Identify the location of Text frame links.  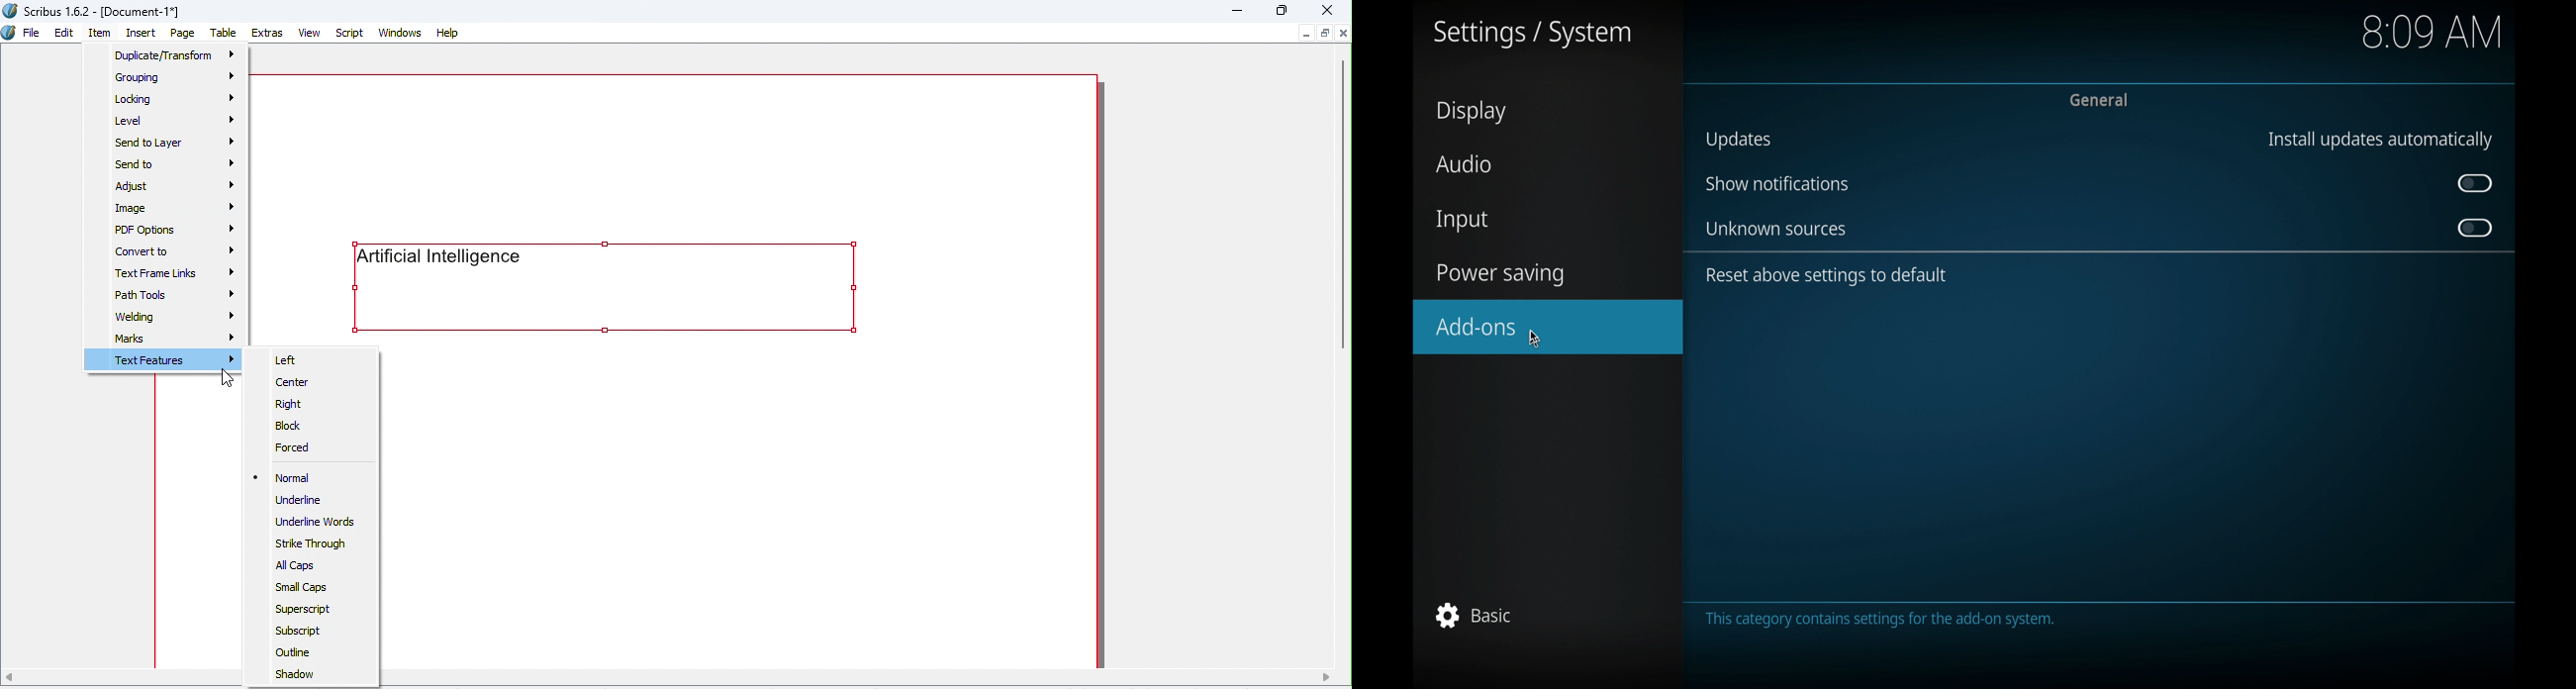
(179, 274).